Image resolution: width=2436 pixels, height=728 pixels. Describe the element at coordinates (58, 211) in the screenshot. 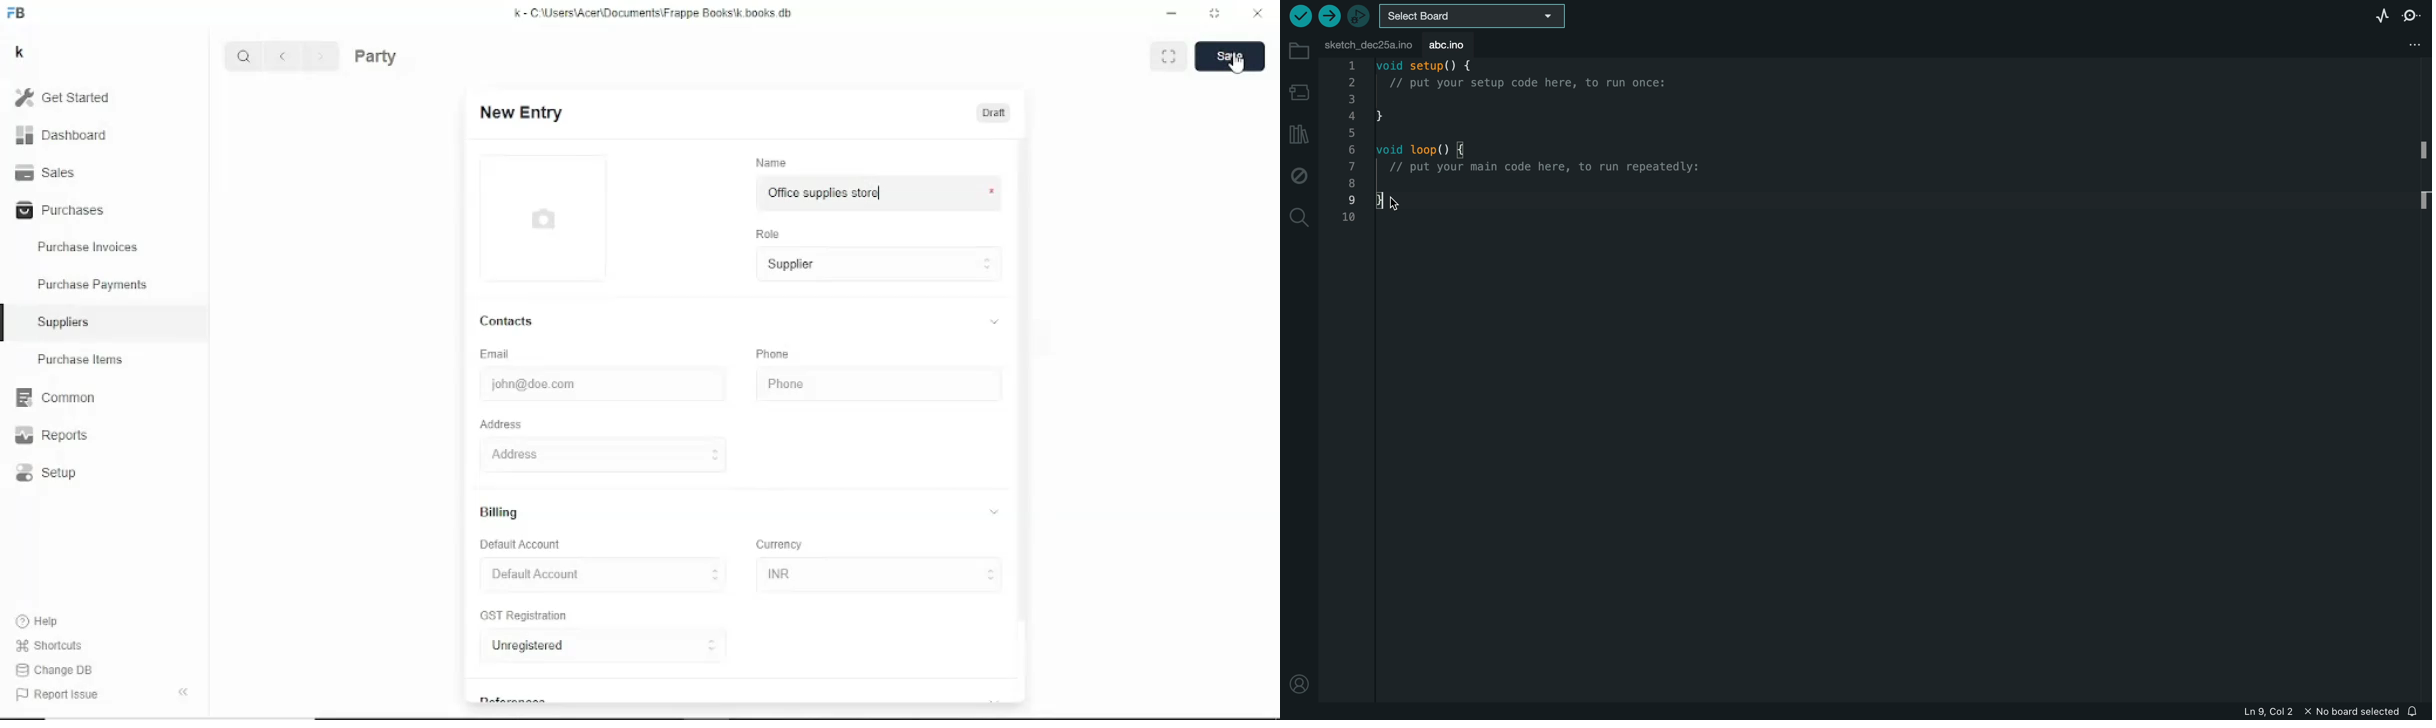

I see `Purchases` at that location.